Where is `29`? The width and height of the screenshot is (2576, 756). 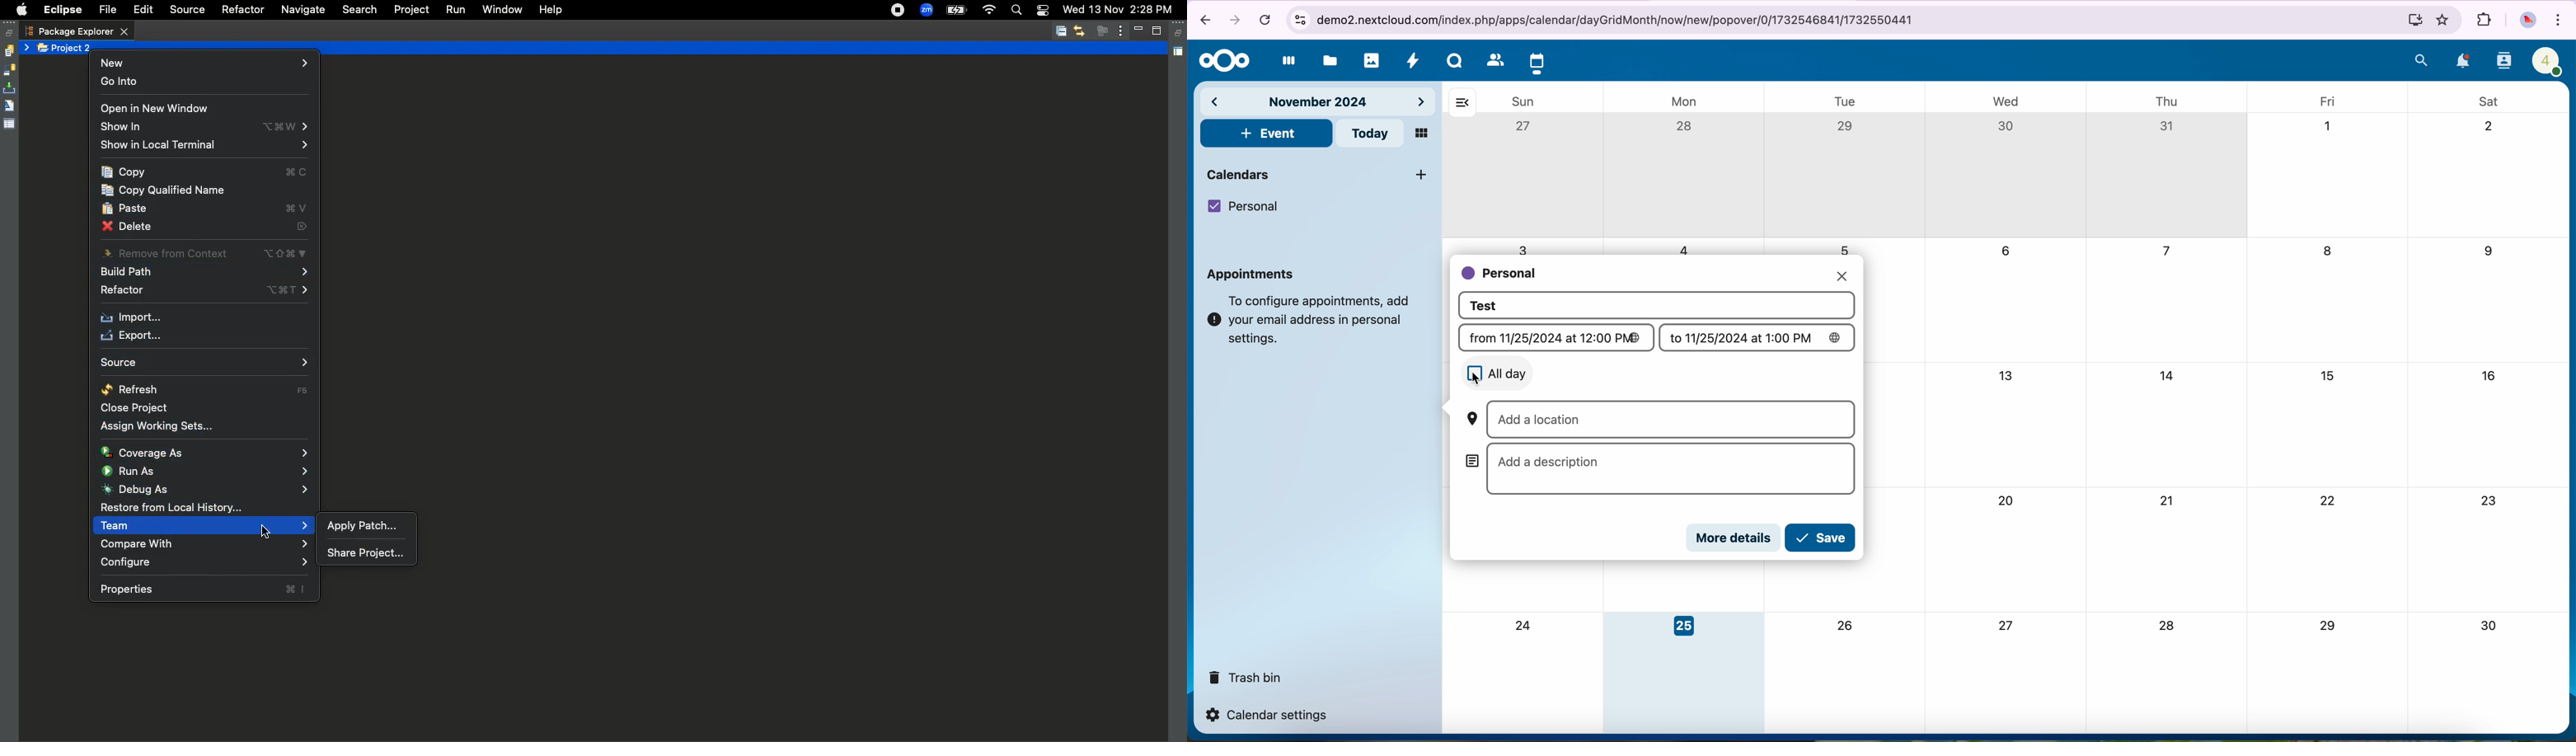
29 is located at coordinates (1847, 127).